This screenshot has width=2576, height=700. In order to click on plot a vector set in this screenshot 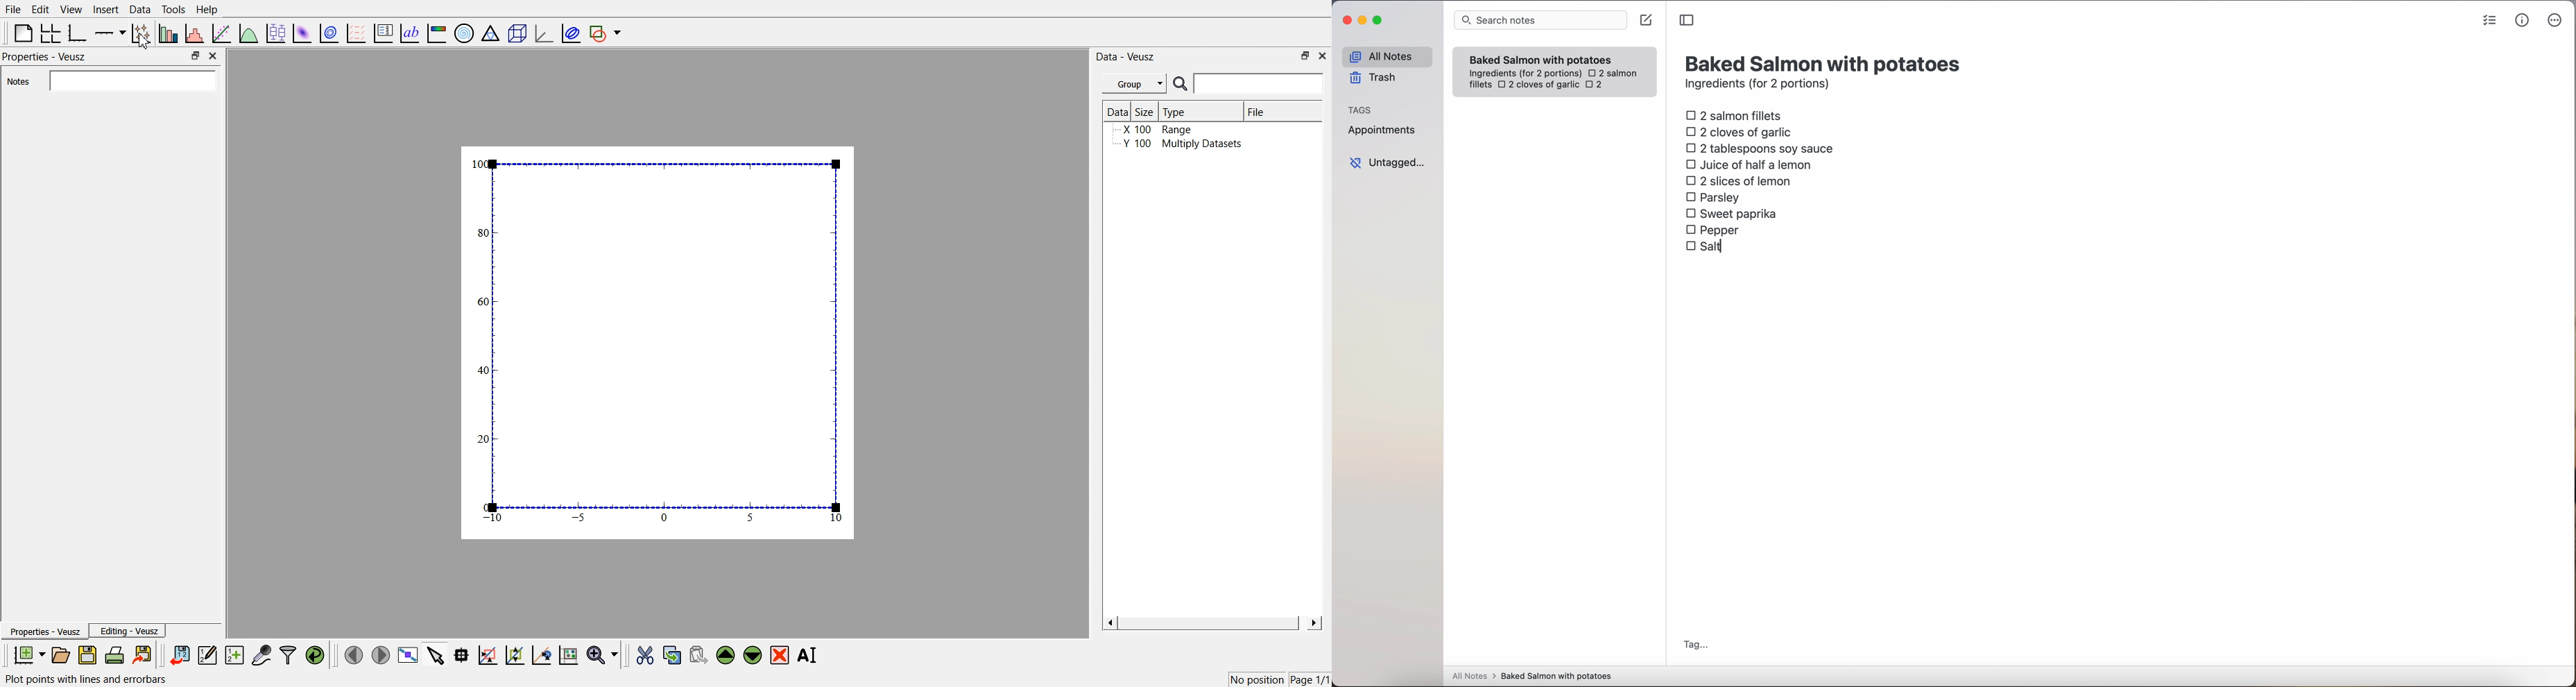, I will do `click(357, 33)`.